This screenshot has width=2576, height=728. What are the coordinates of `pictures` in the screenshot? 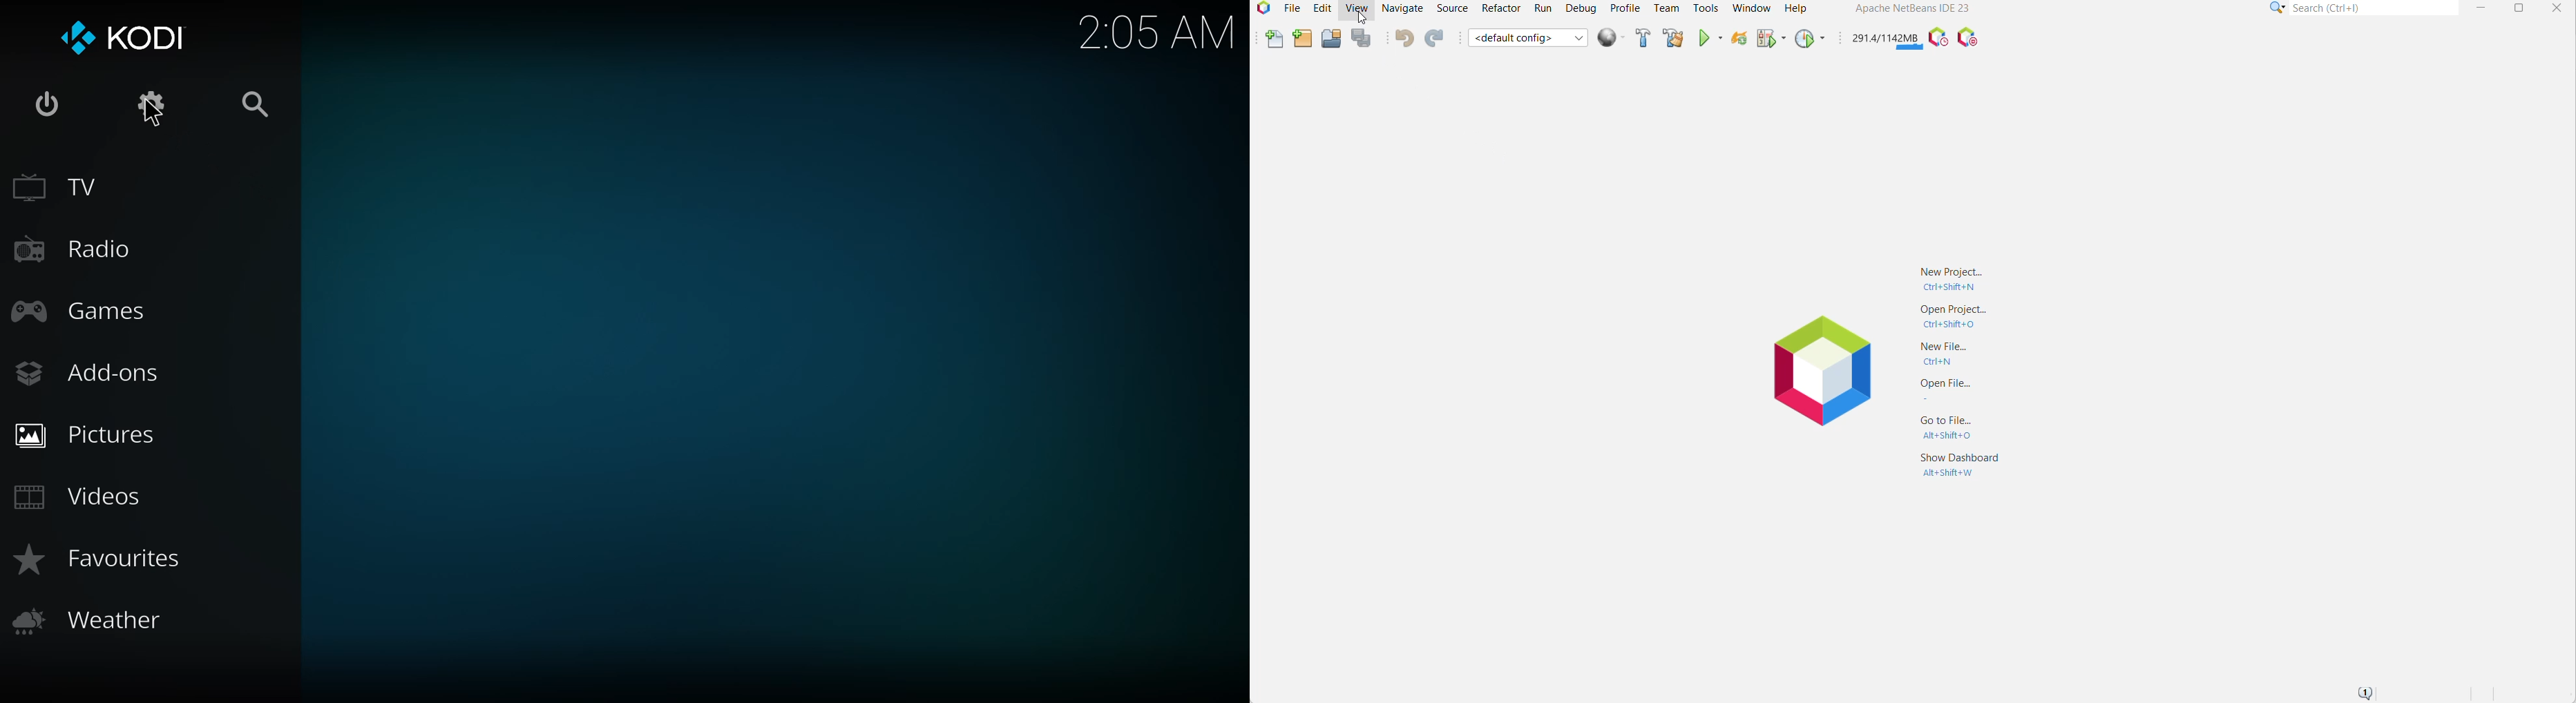 It's located at (92, 433).